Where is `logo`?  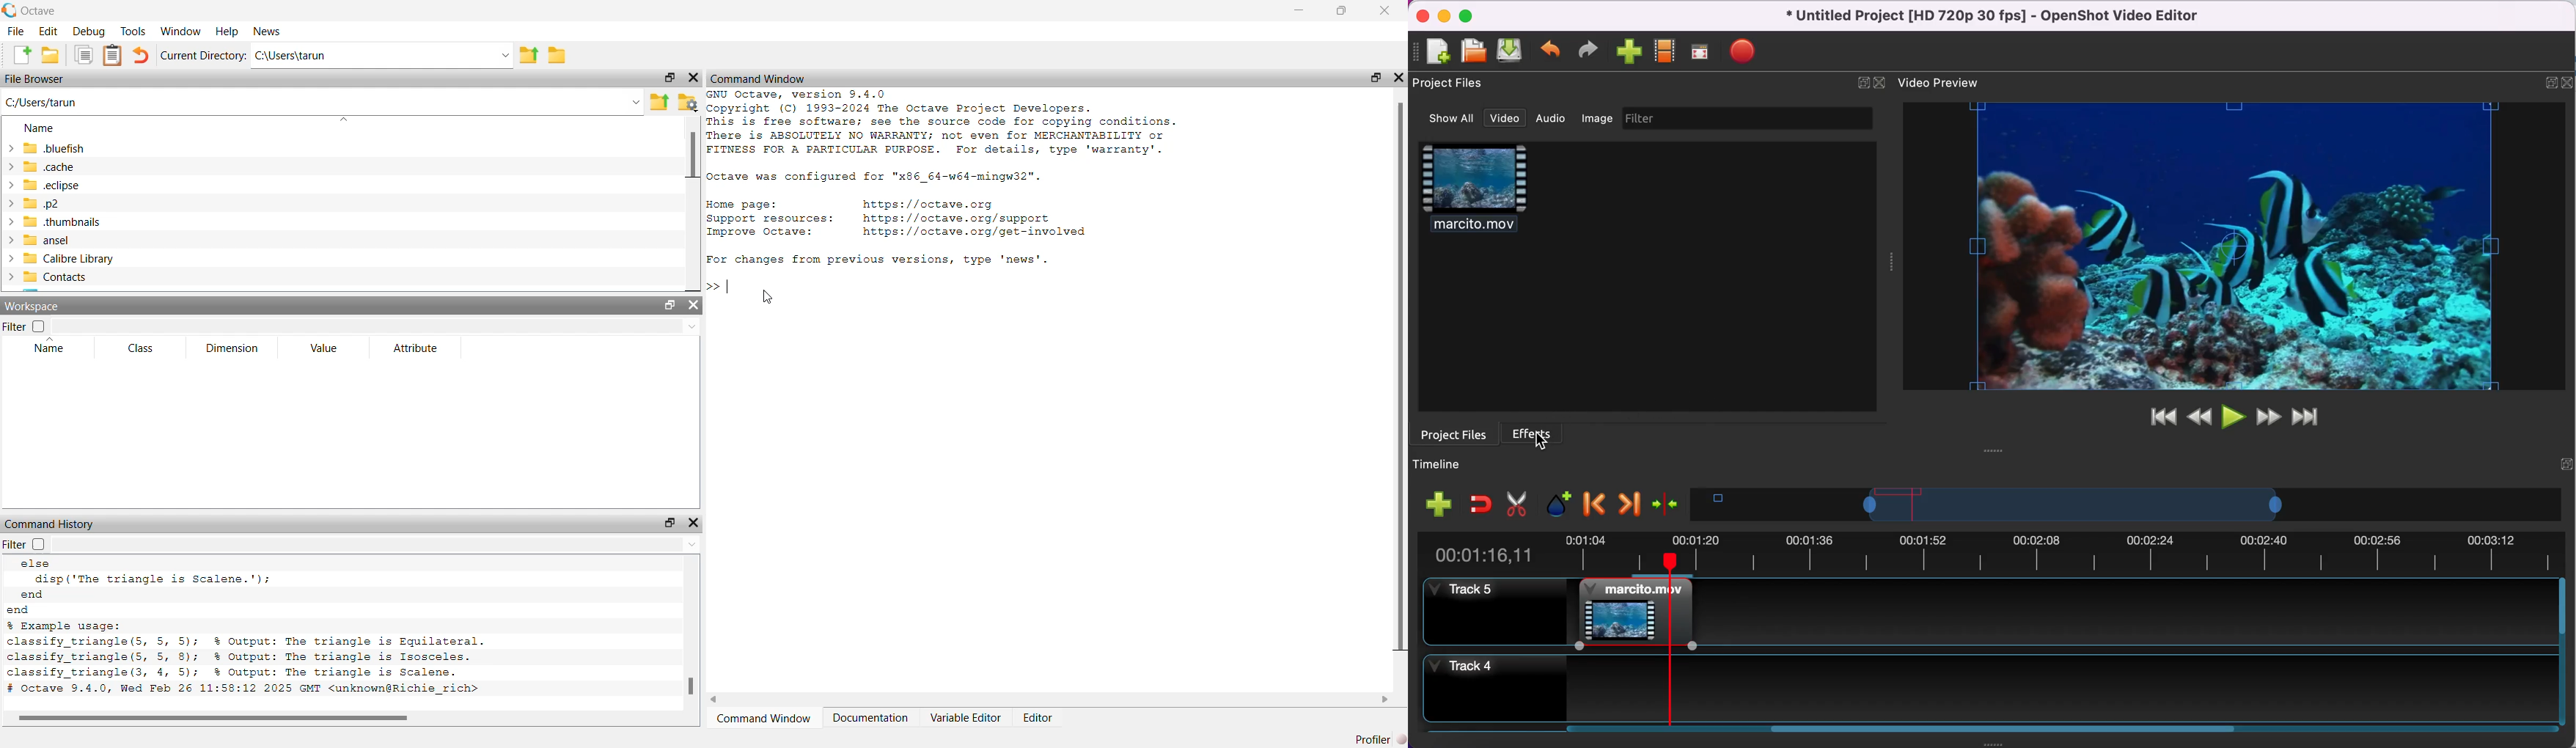 logo is located at coordinates (9, 10).